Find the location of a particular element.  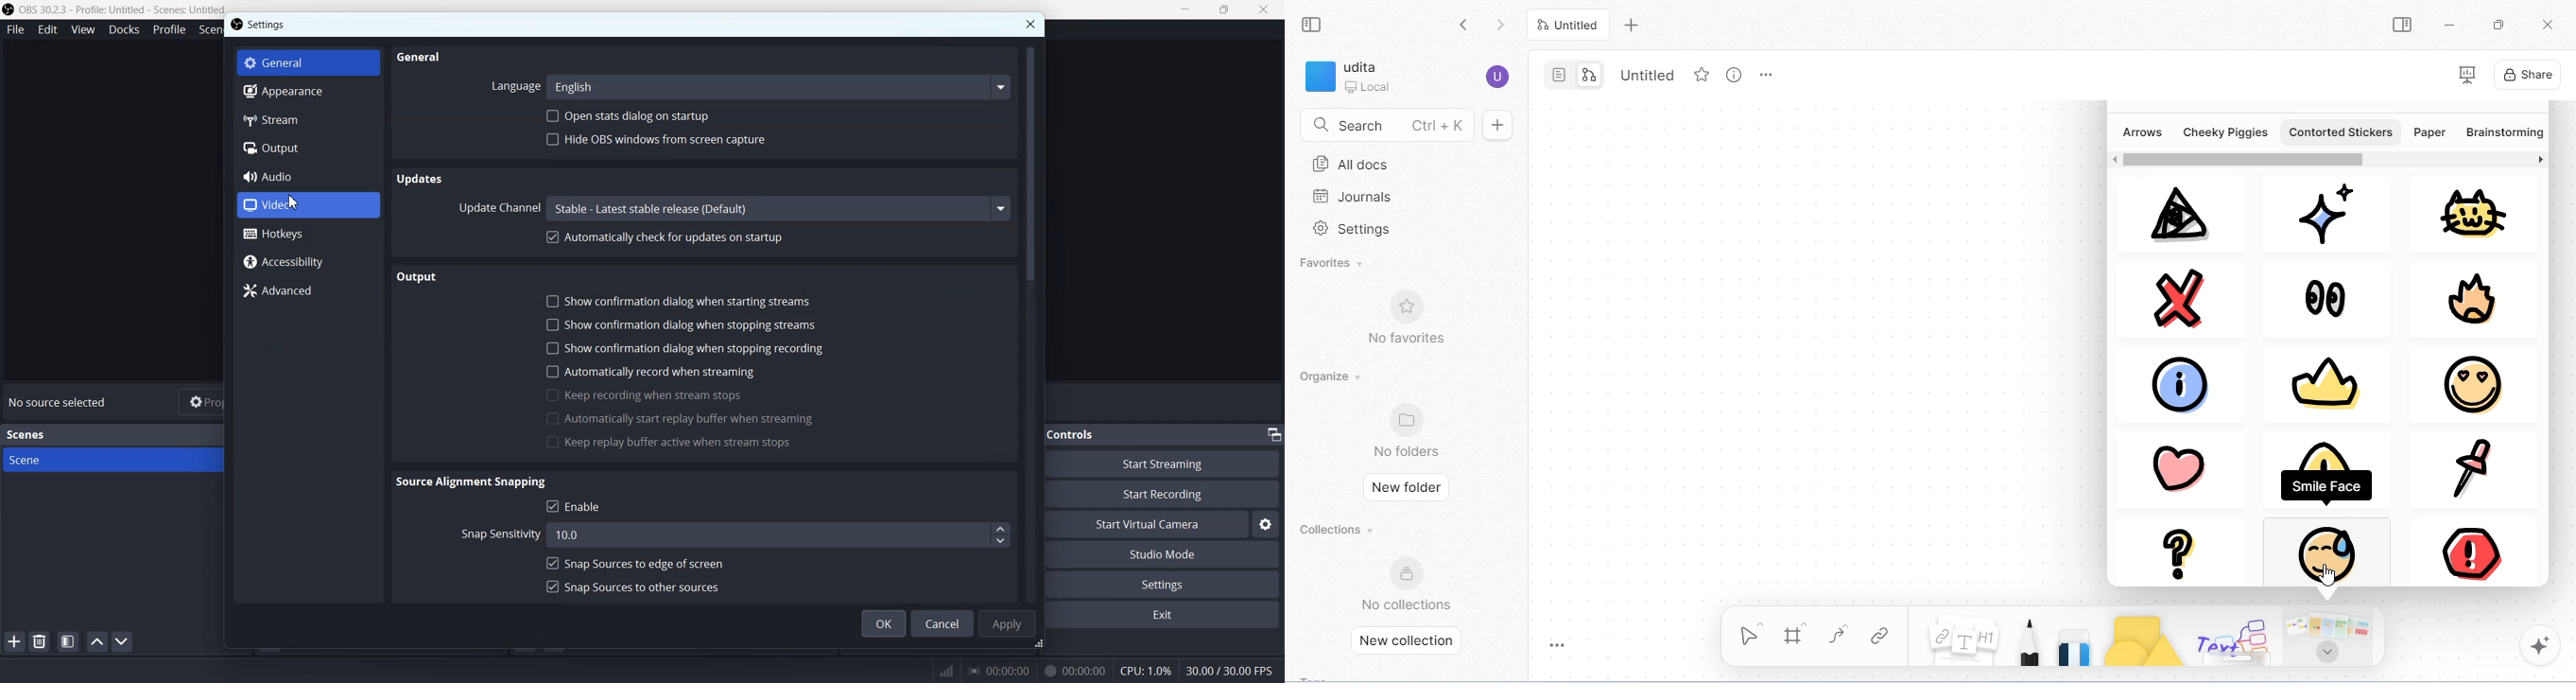

increase is located at coordinates (1000, 529).